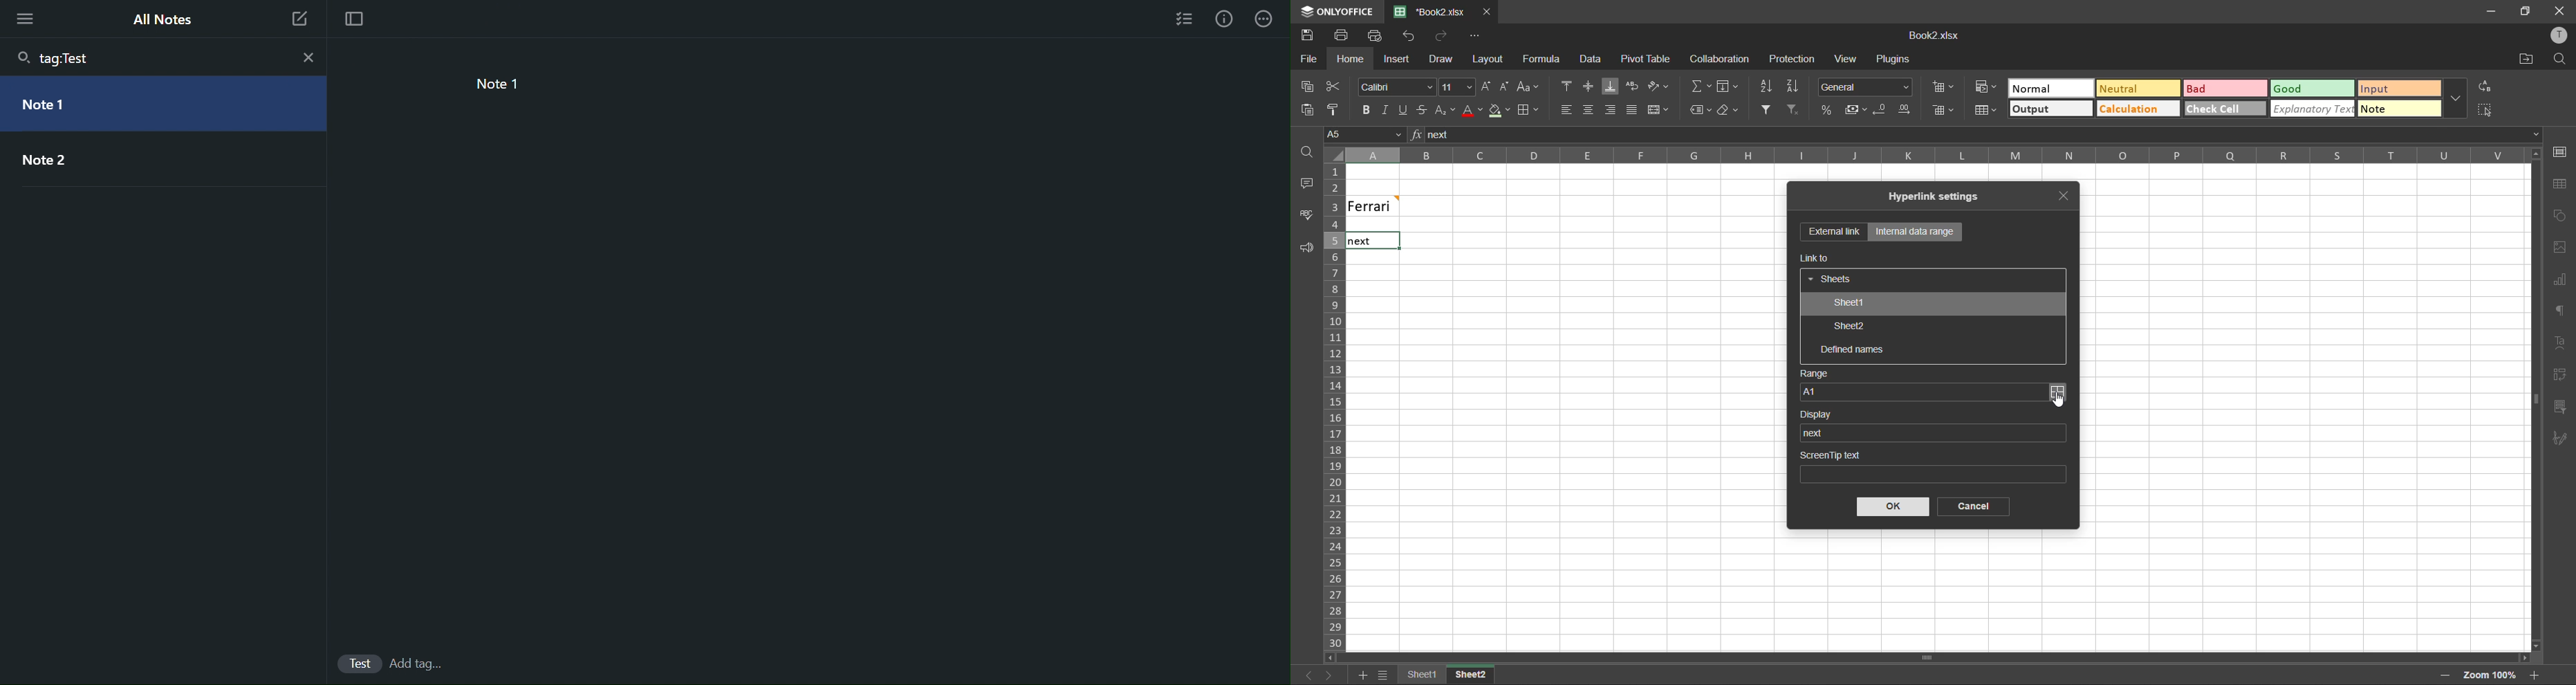 This screenshot has width=2576, height=700. Describe the element at coordinates (1381, 675) in the screenshot. I see `sheet list` at that location.